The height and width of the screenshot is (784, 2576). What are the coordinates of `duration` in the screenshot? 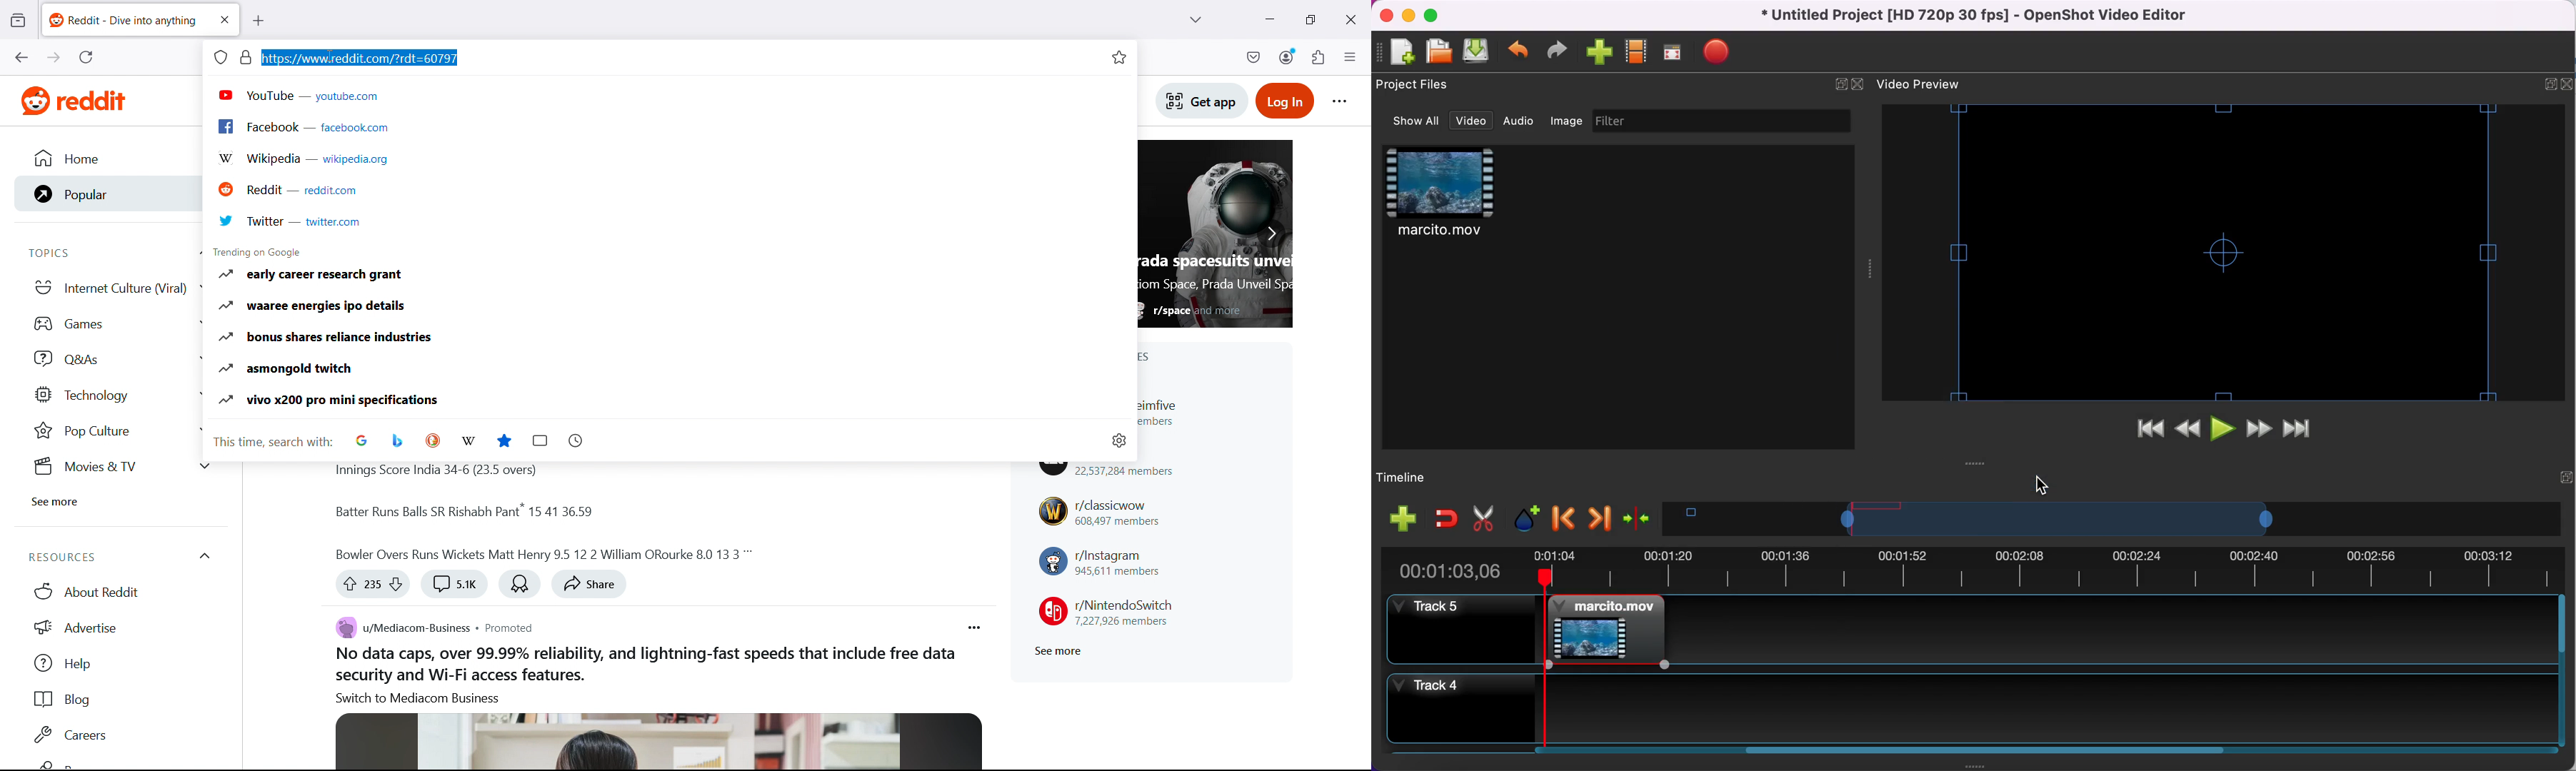 It's located at (1971, 571).